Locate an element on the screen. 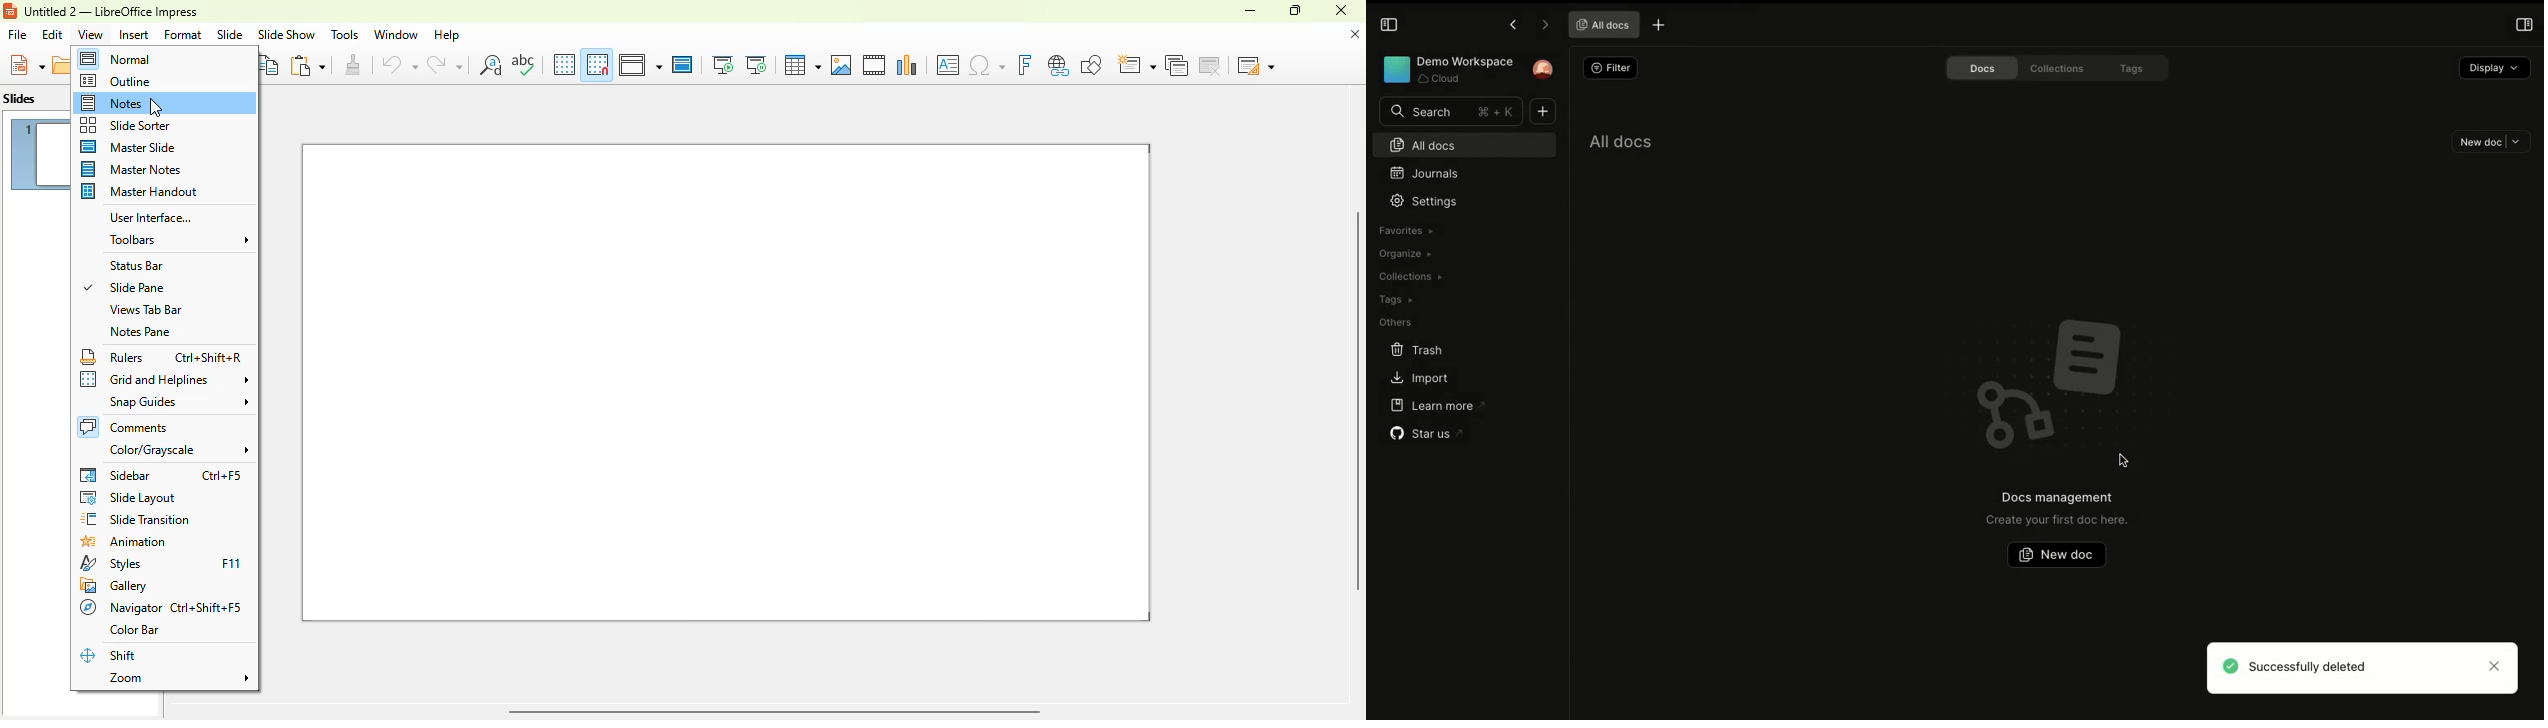 Image resolution: width=2548 pixels, height=728 pixels. user interface is located at coordinates (150, 218).